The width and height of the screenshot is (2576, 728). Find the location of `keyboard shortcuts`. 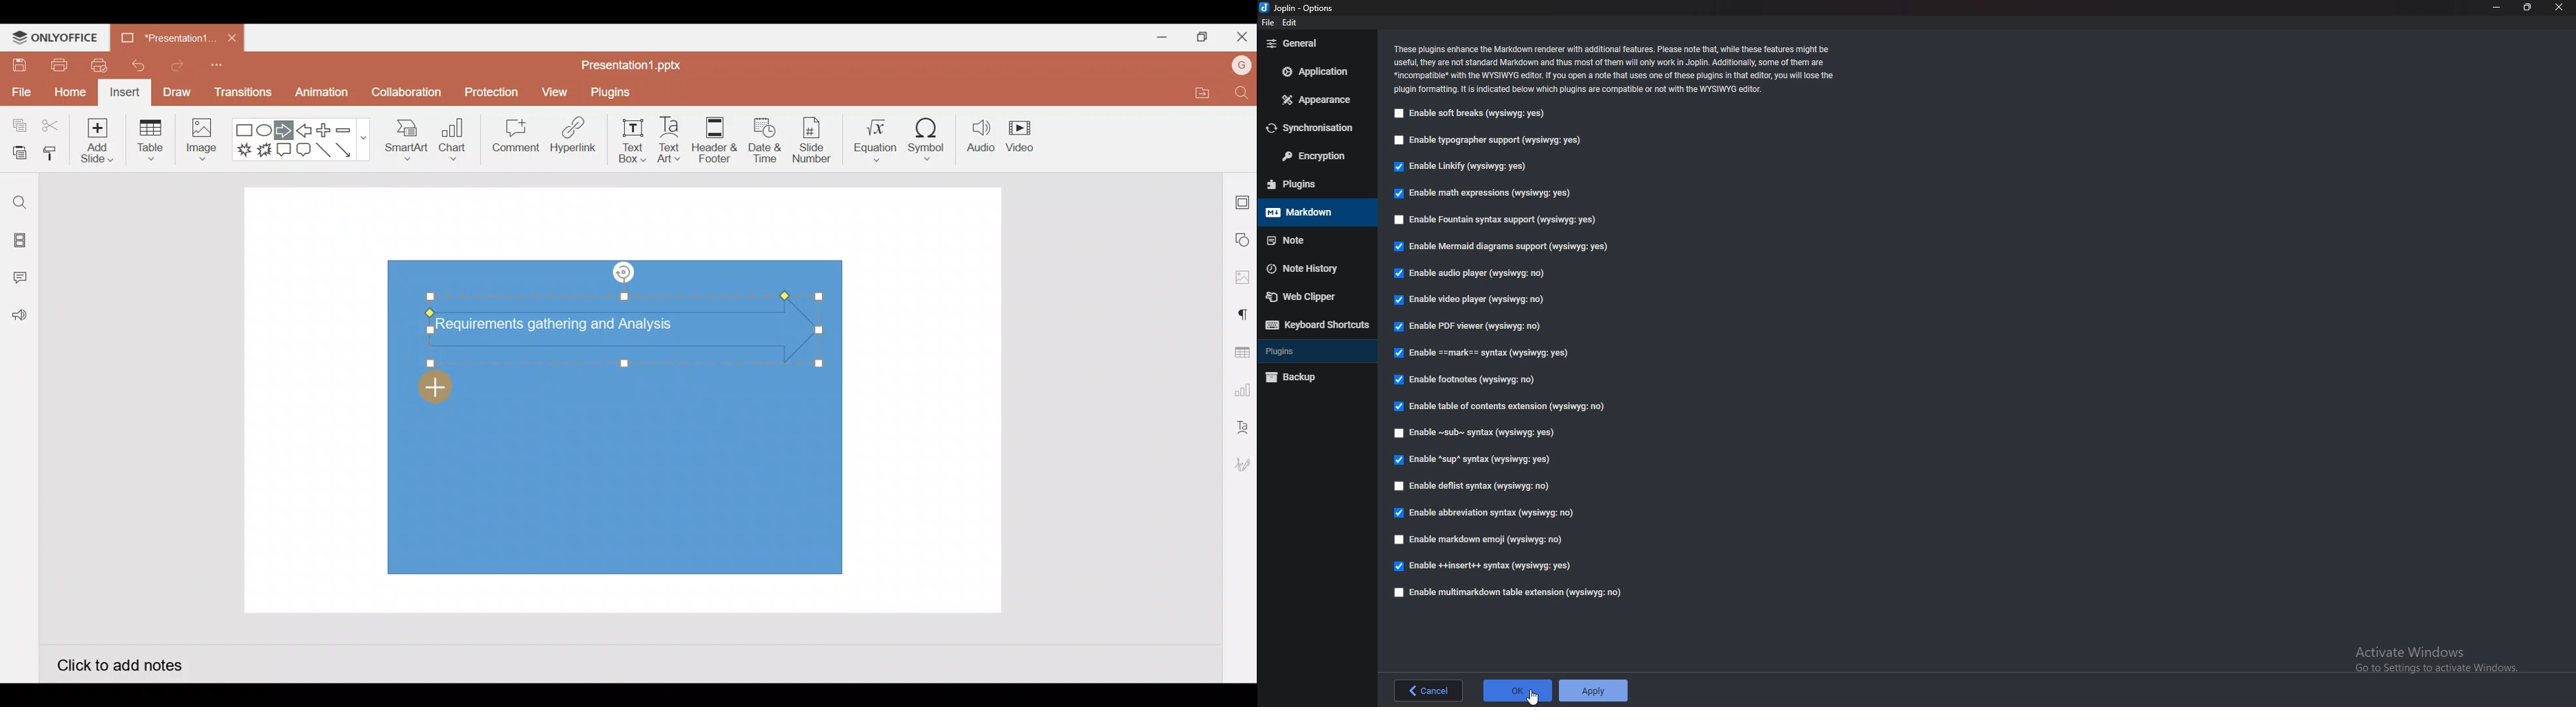

keyboard shortcuts is located at coordinates (1317, 325).